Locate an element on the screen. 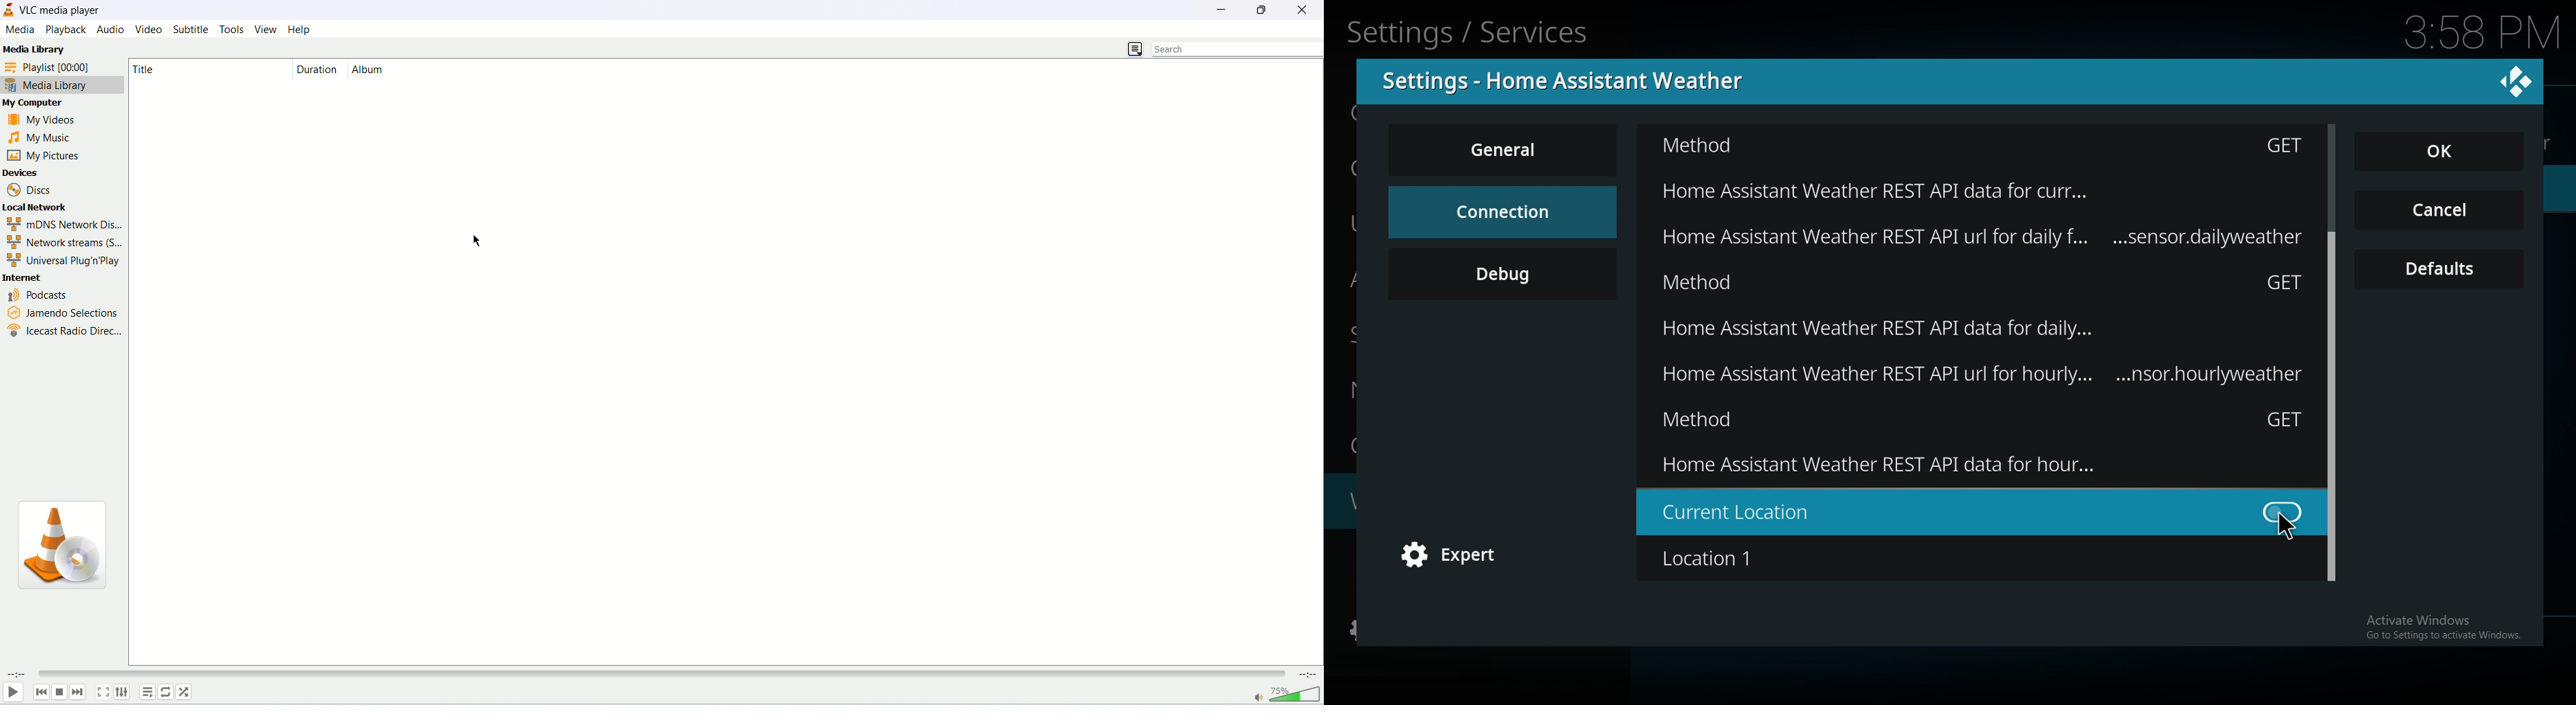 This screenshot has width=2576, height=728. video is located at coordinates (150, 30).